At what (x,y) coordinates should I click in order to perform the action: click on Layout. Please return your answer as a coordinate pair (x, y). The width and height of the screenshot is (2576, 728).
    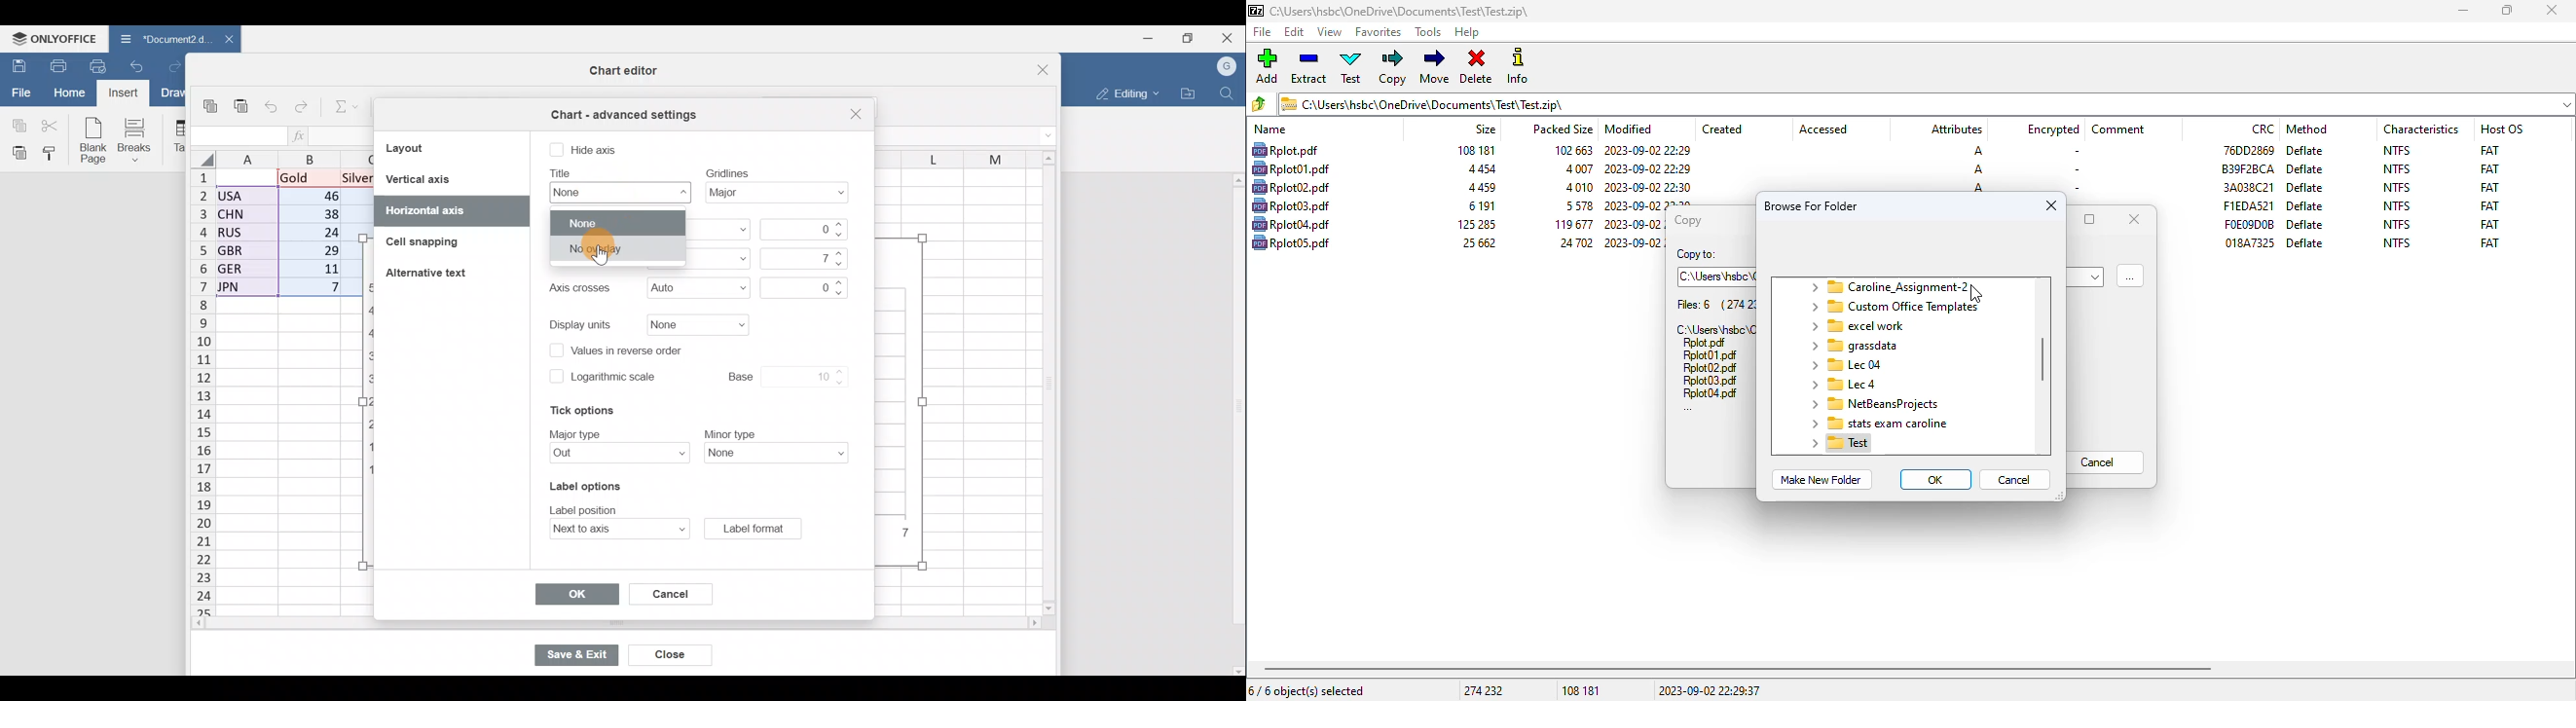
    Looking at the image, I should click on (422, 147).